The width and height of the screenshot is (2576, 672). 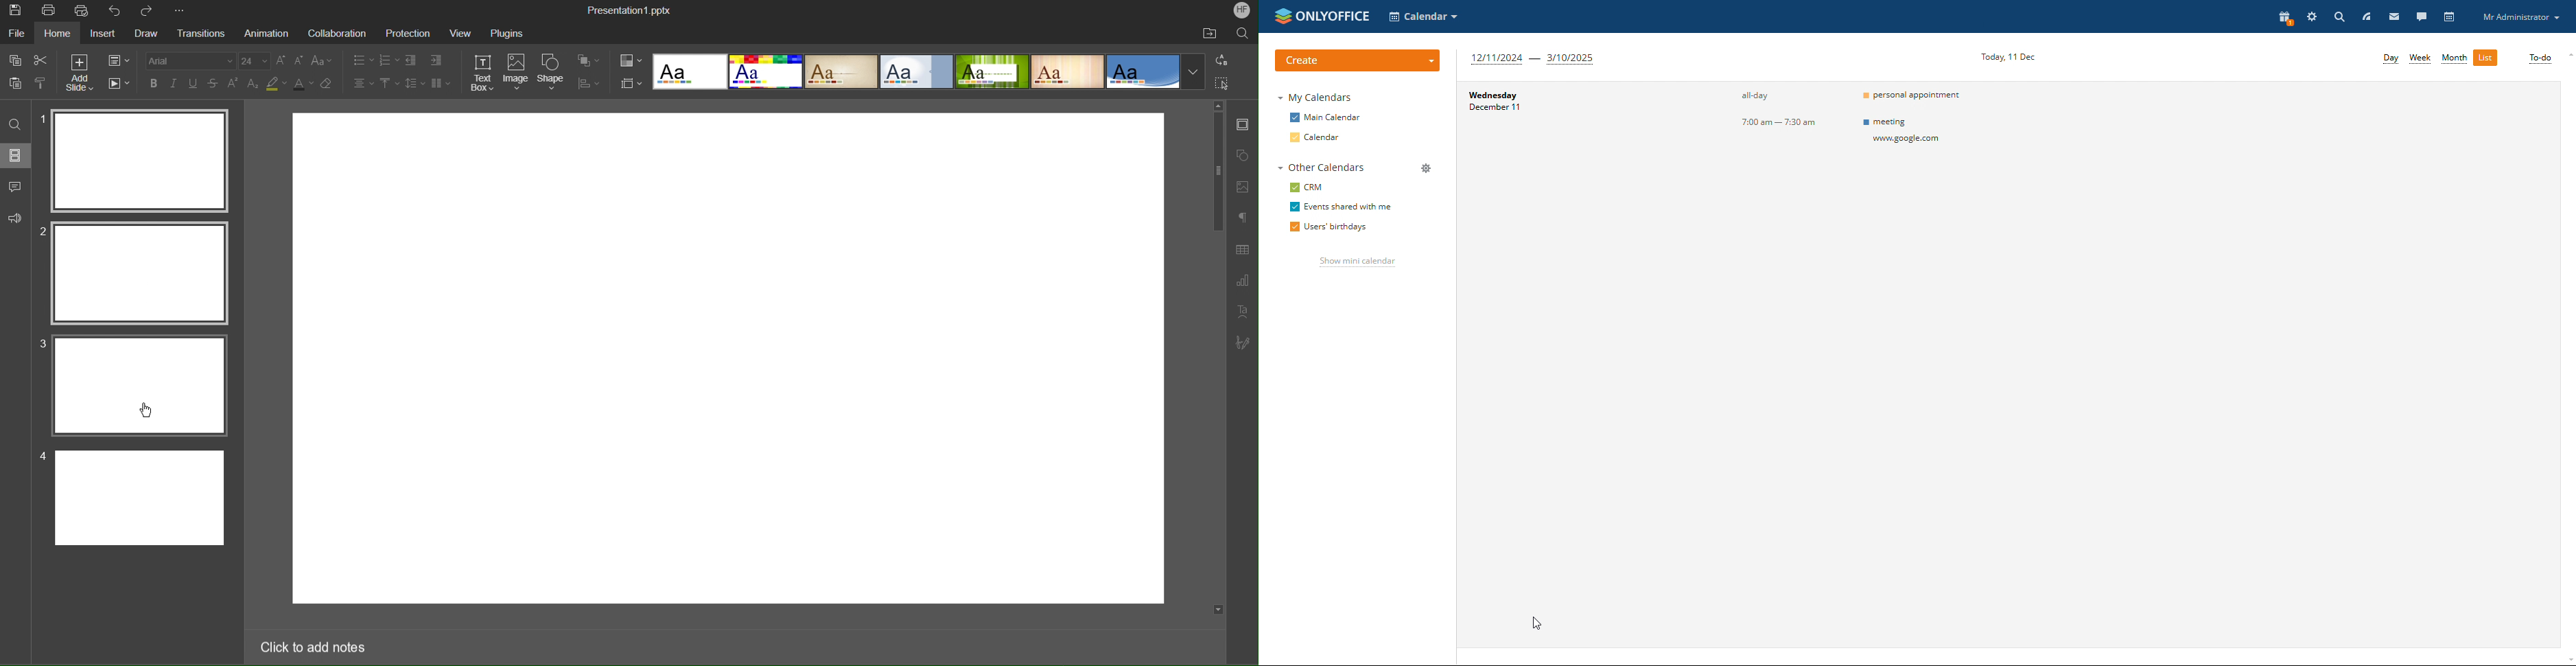 I want to click on scroll down, so click(x=1217, y=610).